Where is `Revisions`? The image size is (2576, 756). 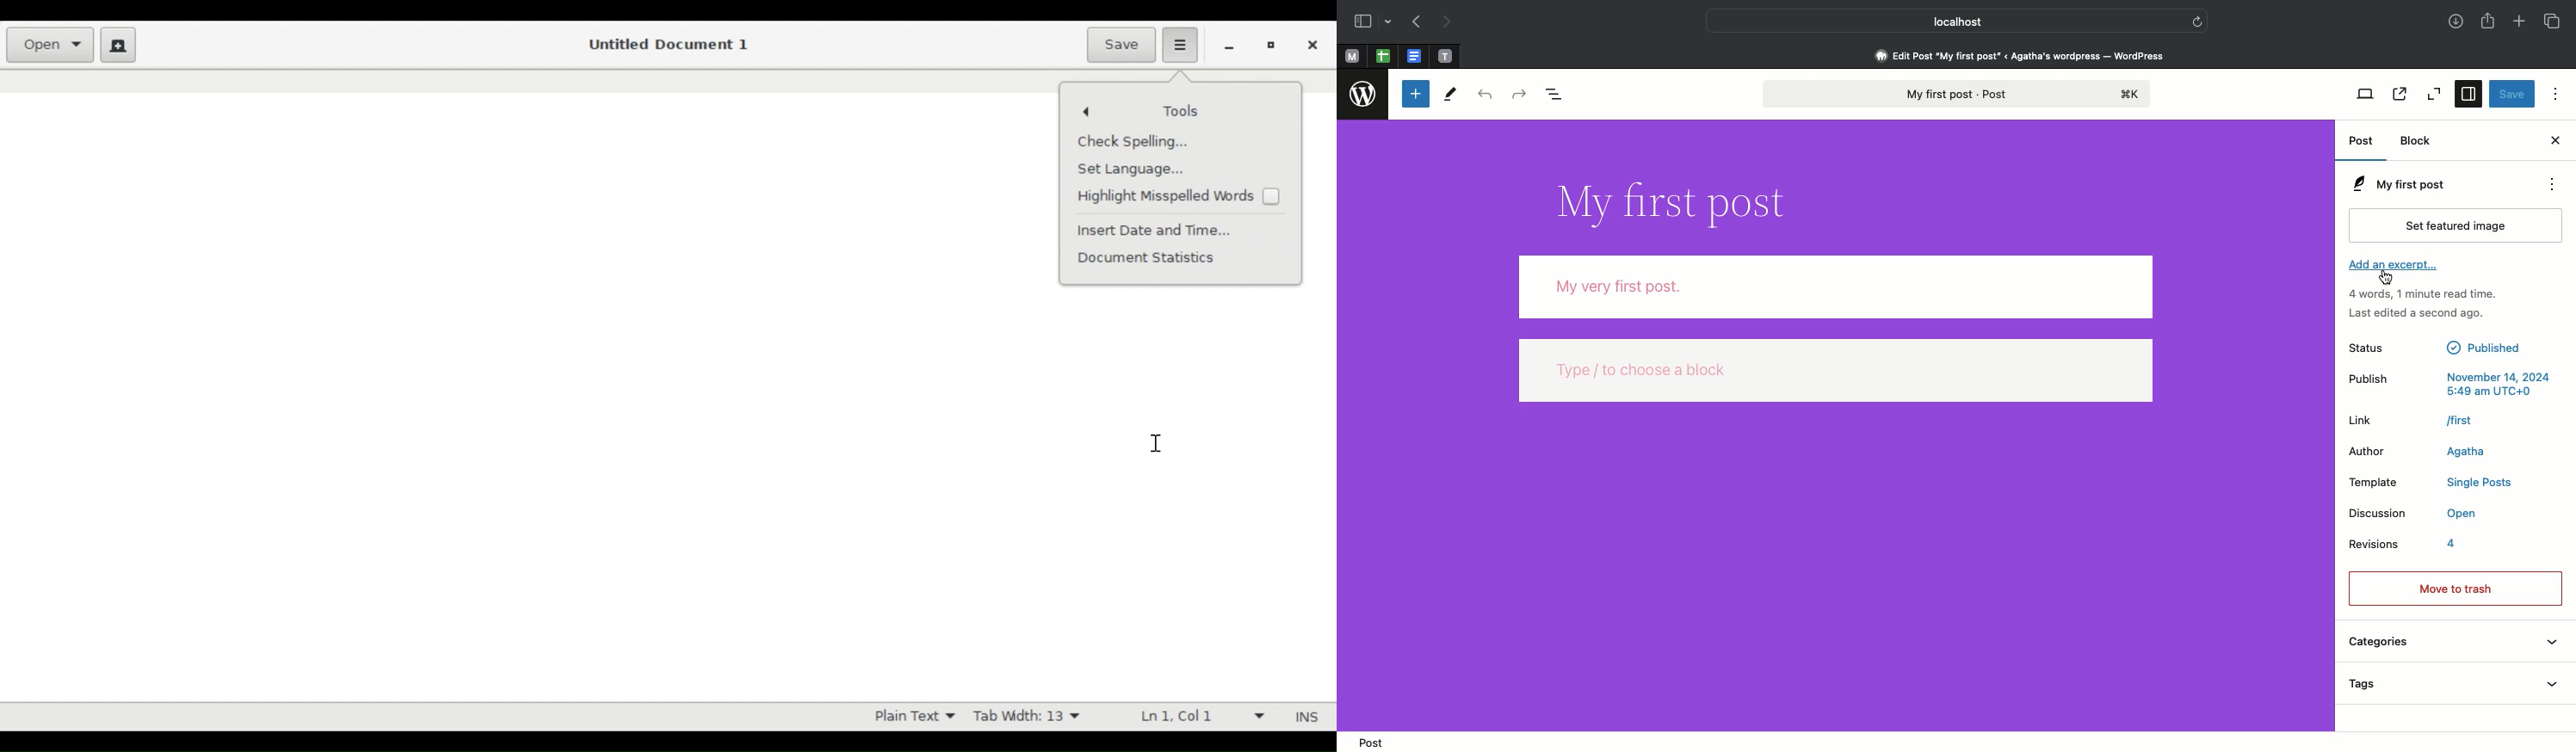
Revisions is located at coordinates (2405, 547).